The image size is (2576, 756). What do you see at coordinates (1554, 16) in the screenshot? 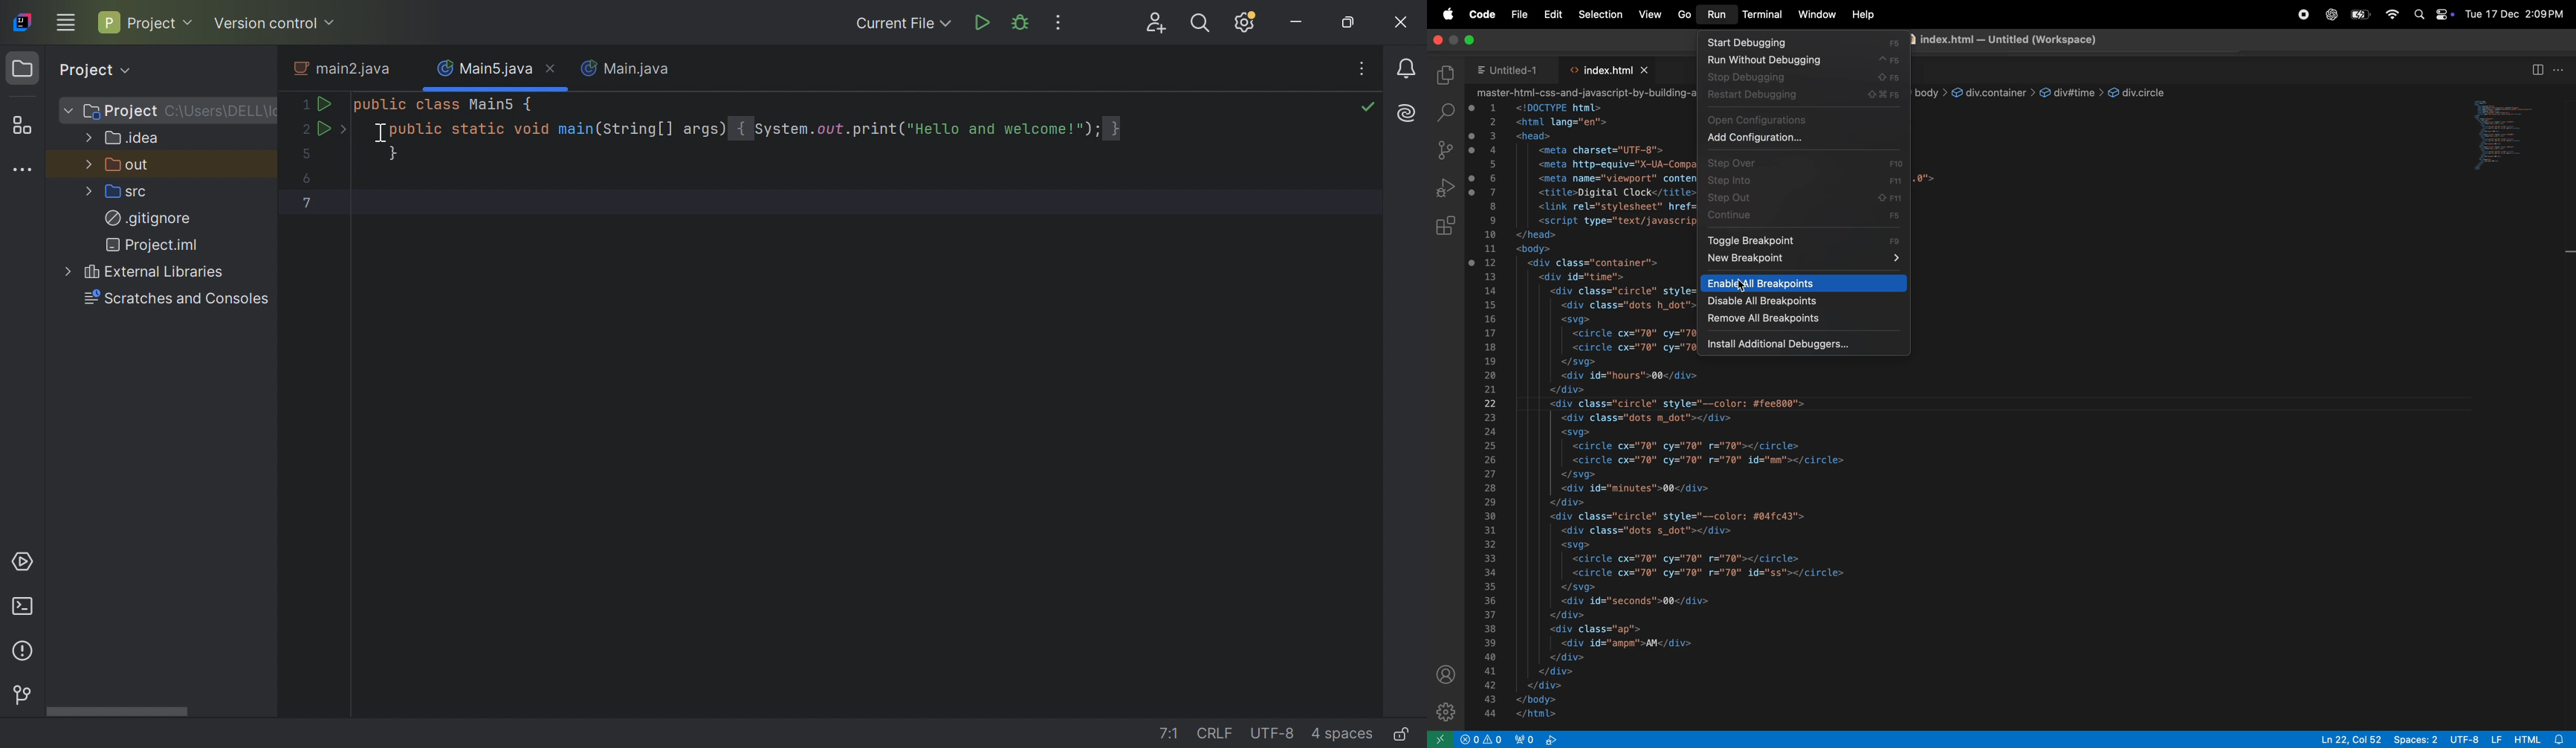
I see `edit` at bounding box center [1554, 16].